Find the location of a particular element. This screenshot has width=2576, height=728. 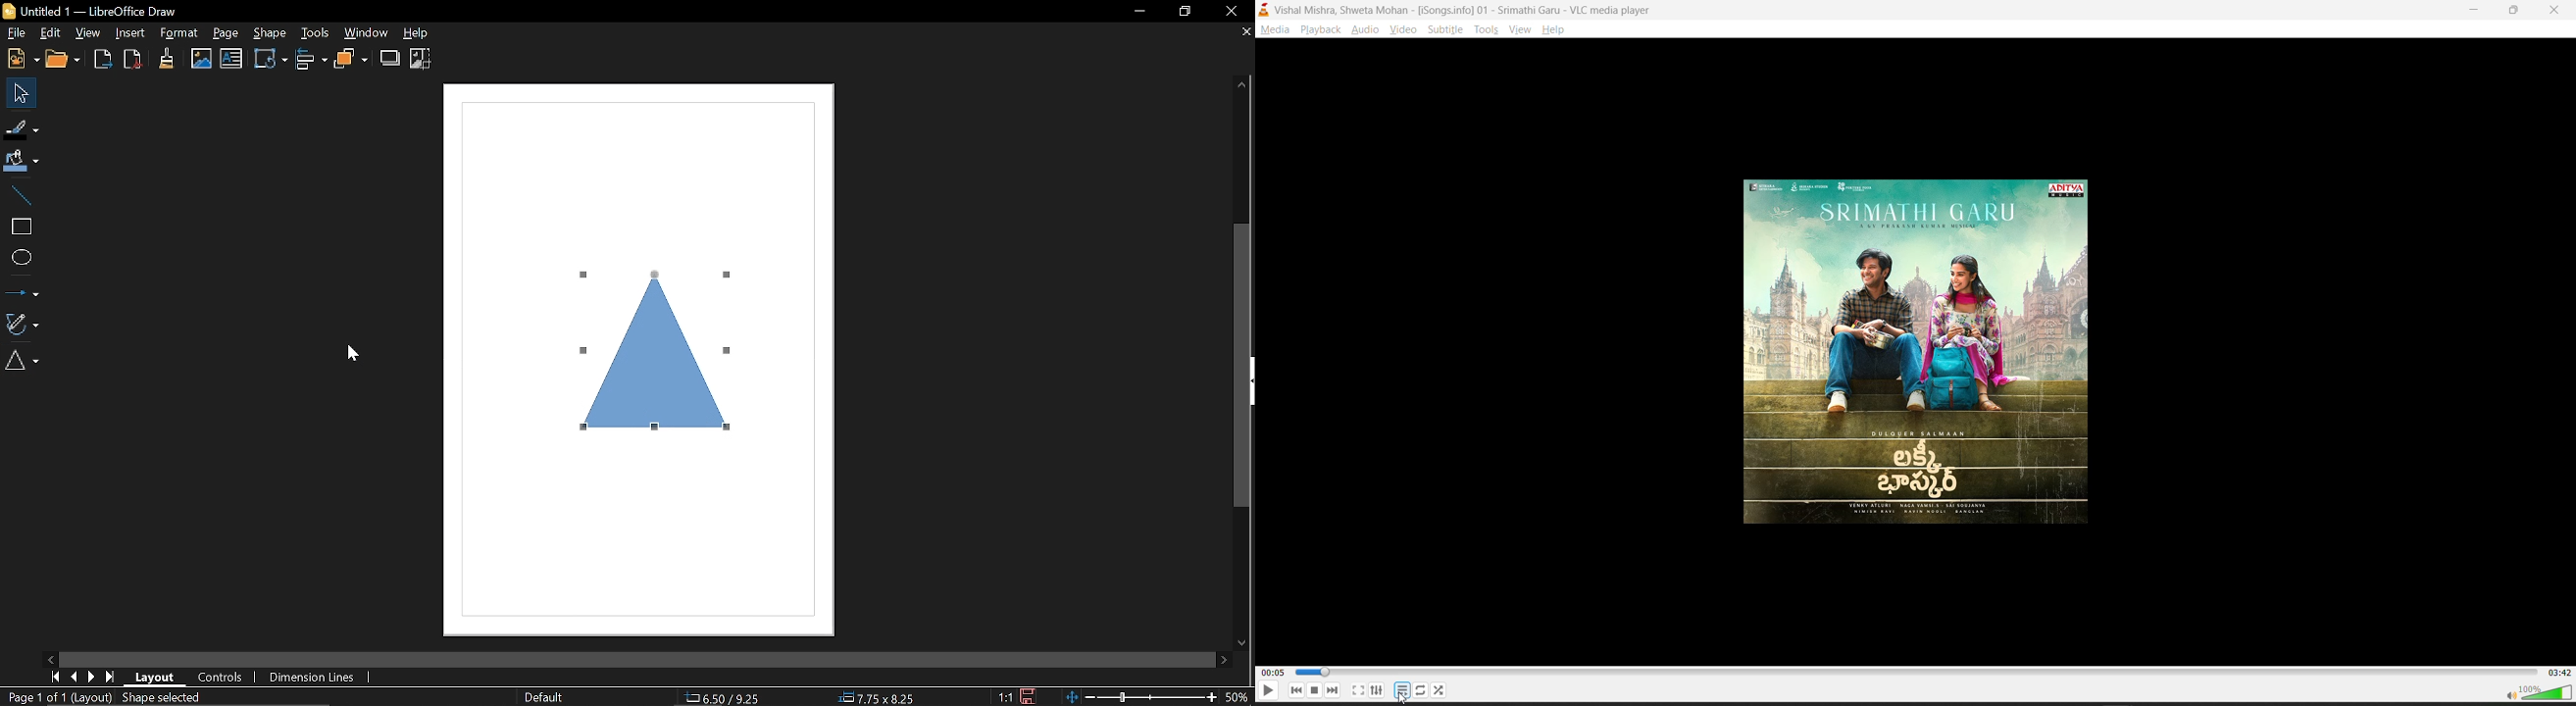

Close is located at coordinates (1230, 13).